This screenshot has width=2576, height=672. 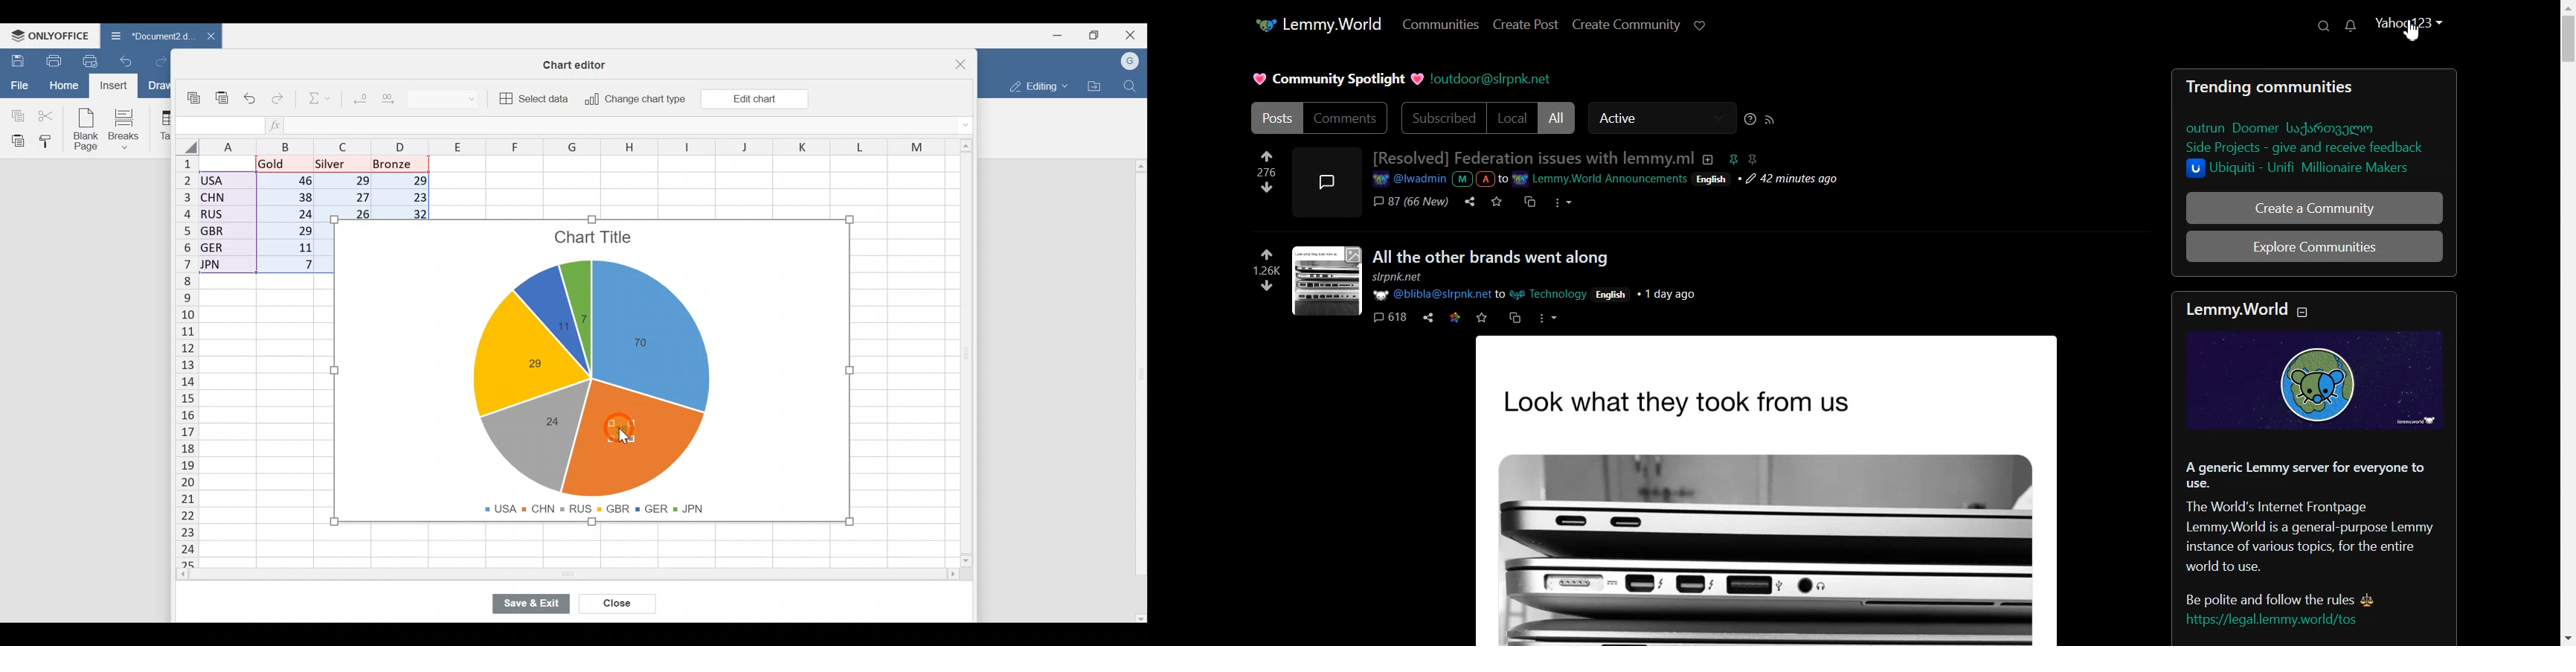 I want to click on Paste, so click(x=15, y=140).